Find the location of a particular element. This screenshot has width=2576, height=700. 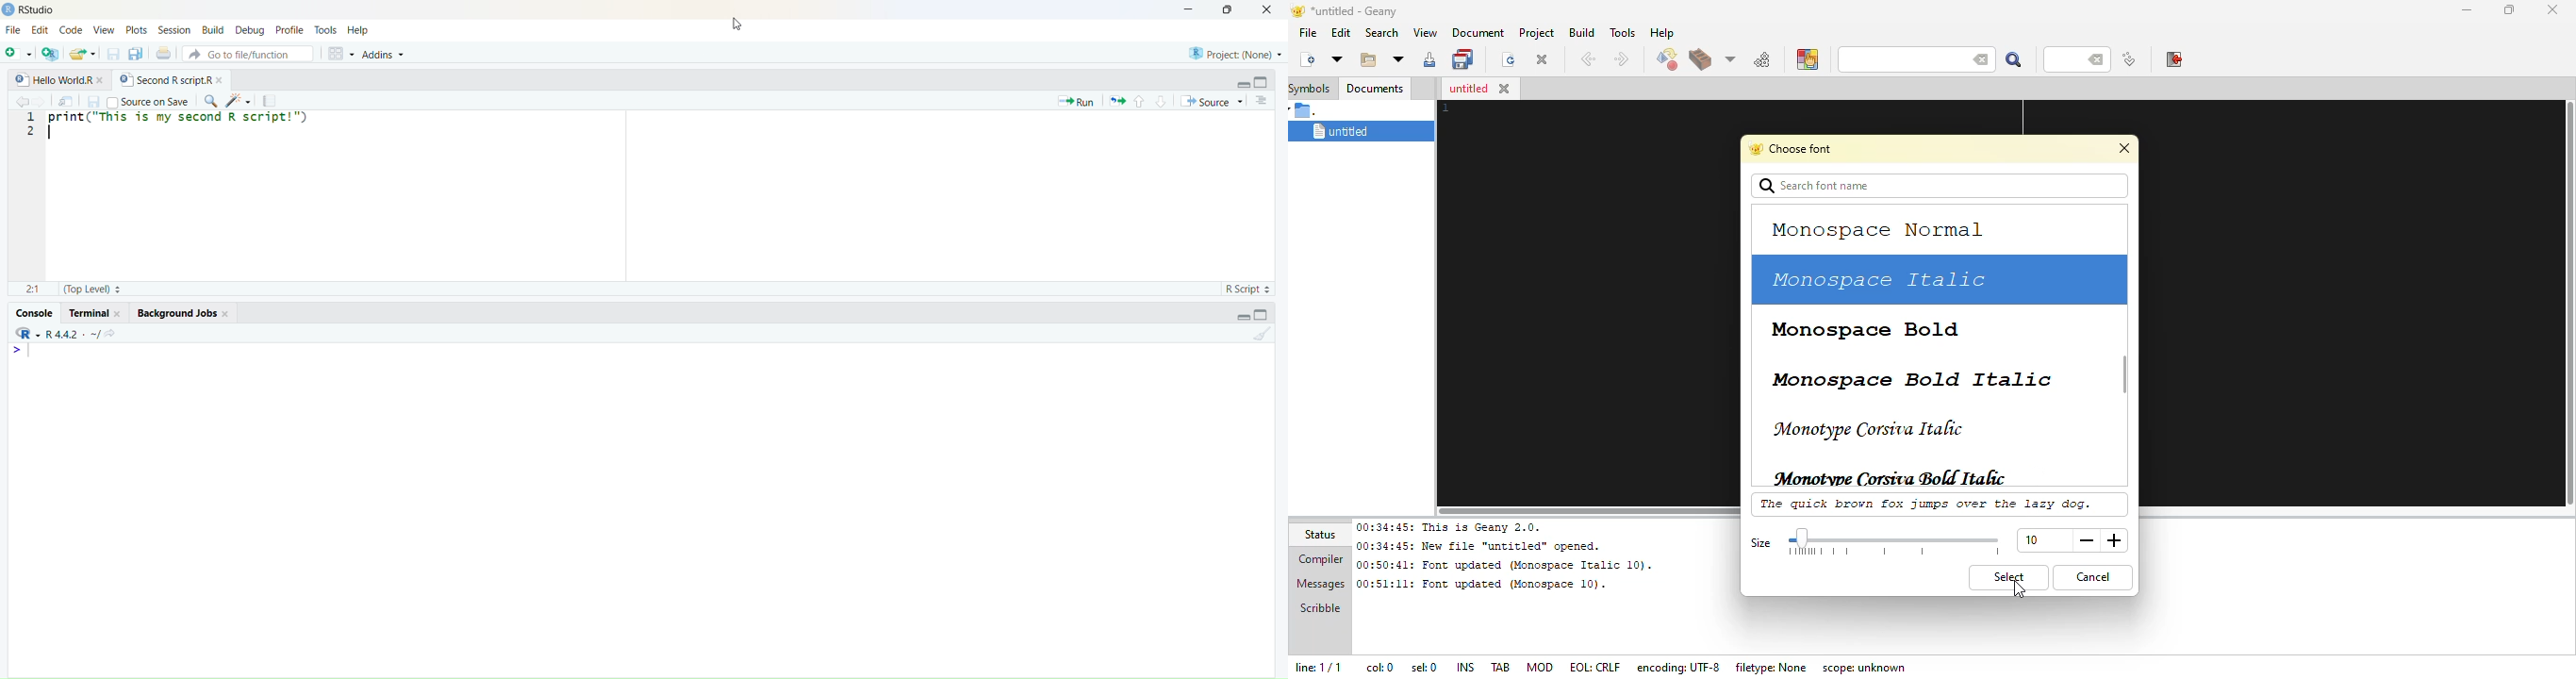

Minimize is located at coordinates (1185, 9).